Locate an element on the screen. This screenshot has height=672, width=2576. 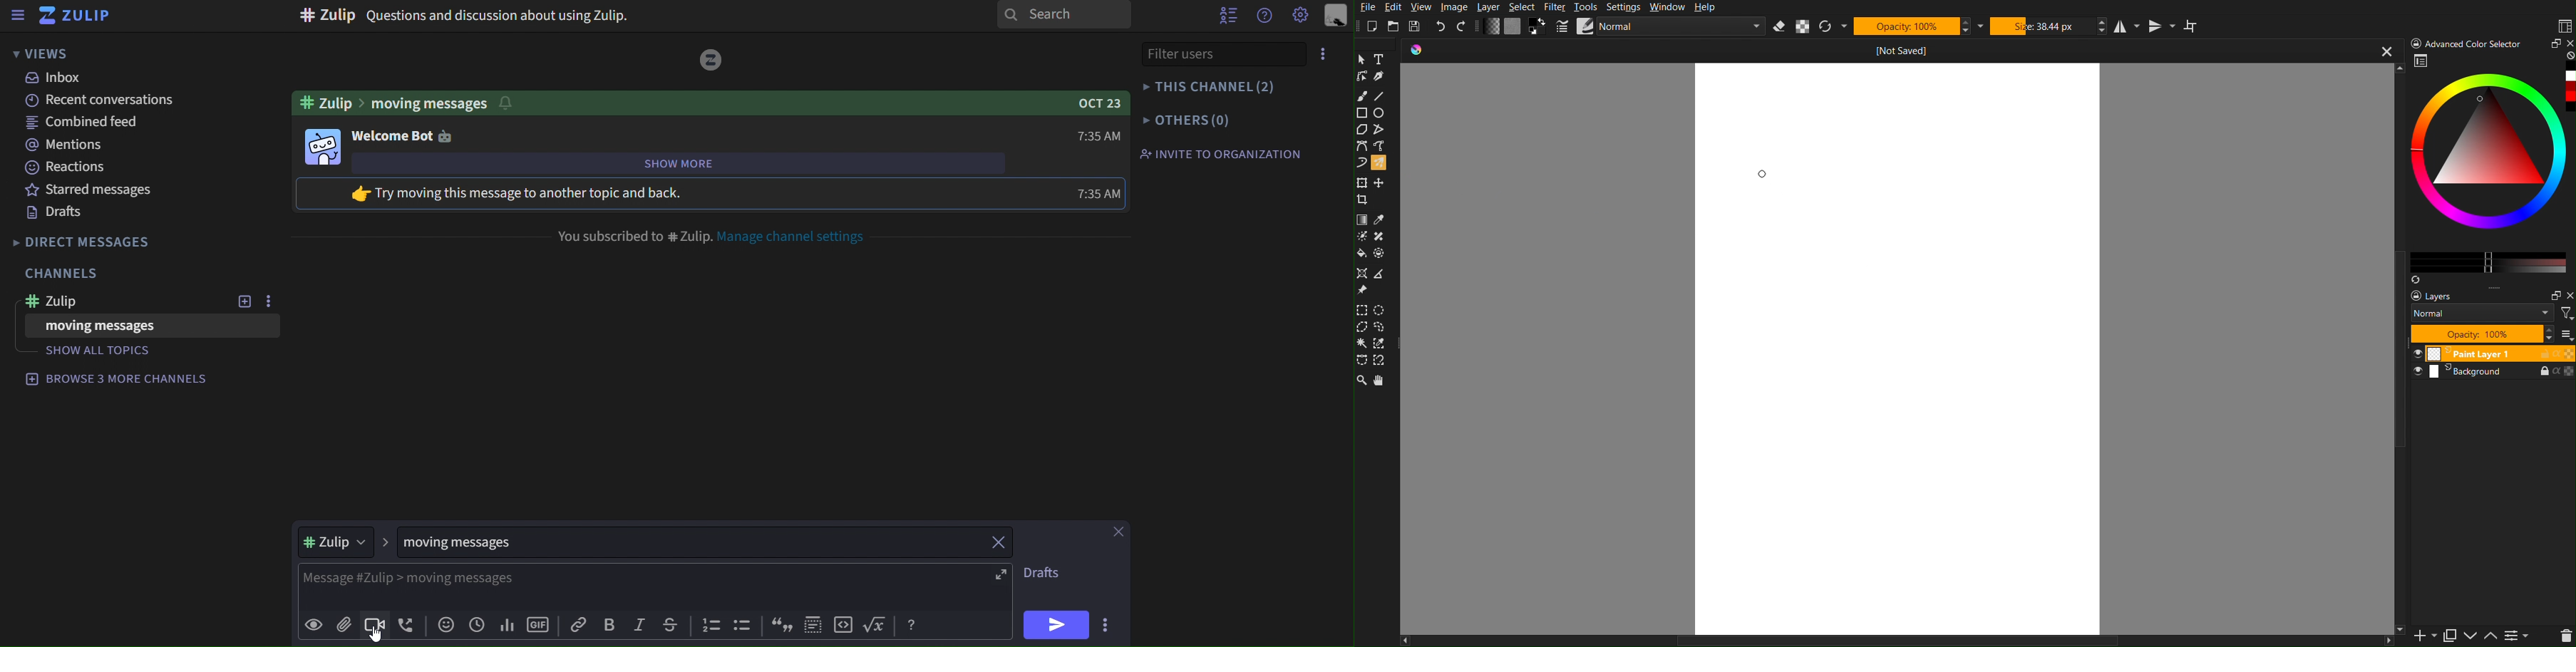
expand fullscreen is located at coordinates (1001, 573).